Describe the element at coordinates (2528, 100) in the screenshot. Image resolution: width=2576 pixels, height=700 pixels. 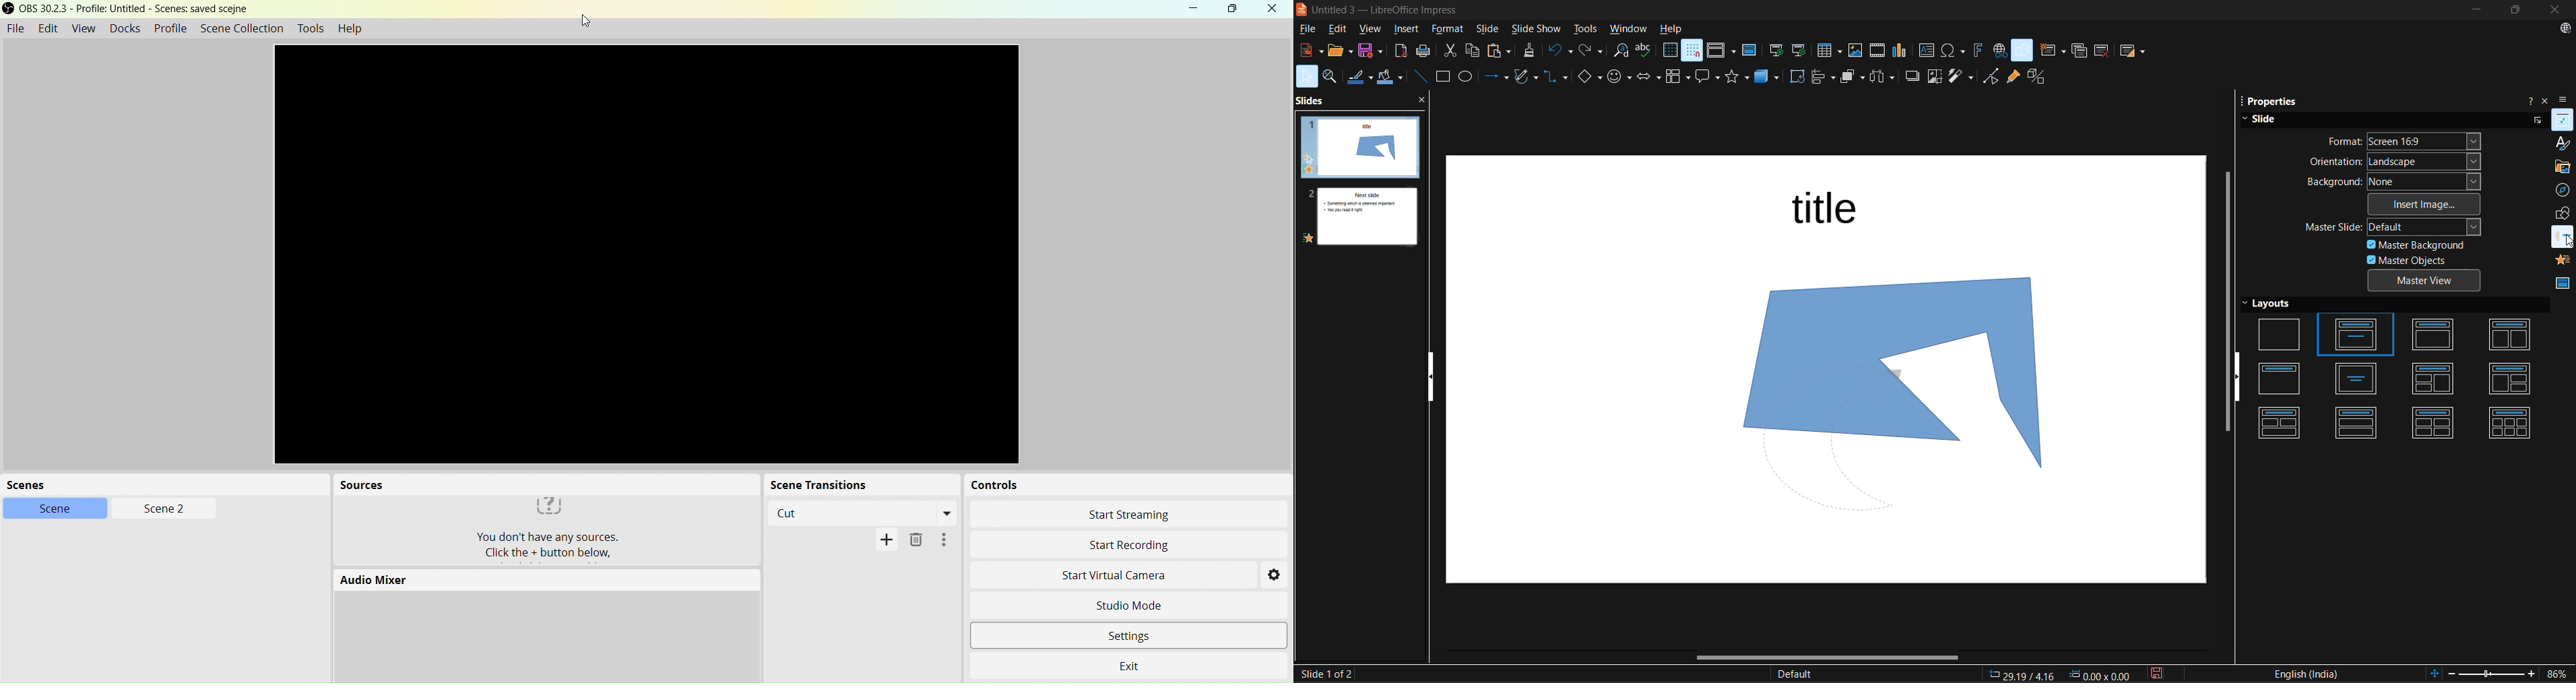
I see `help on sidebar deck` at that location.